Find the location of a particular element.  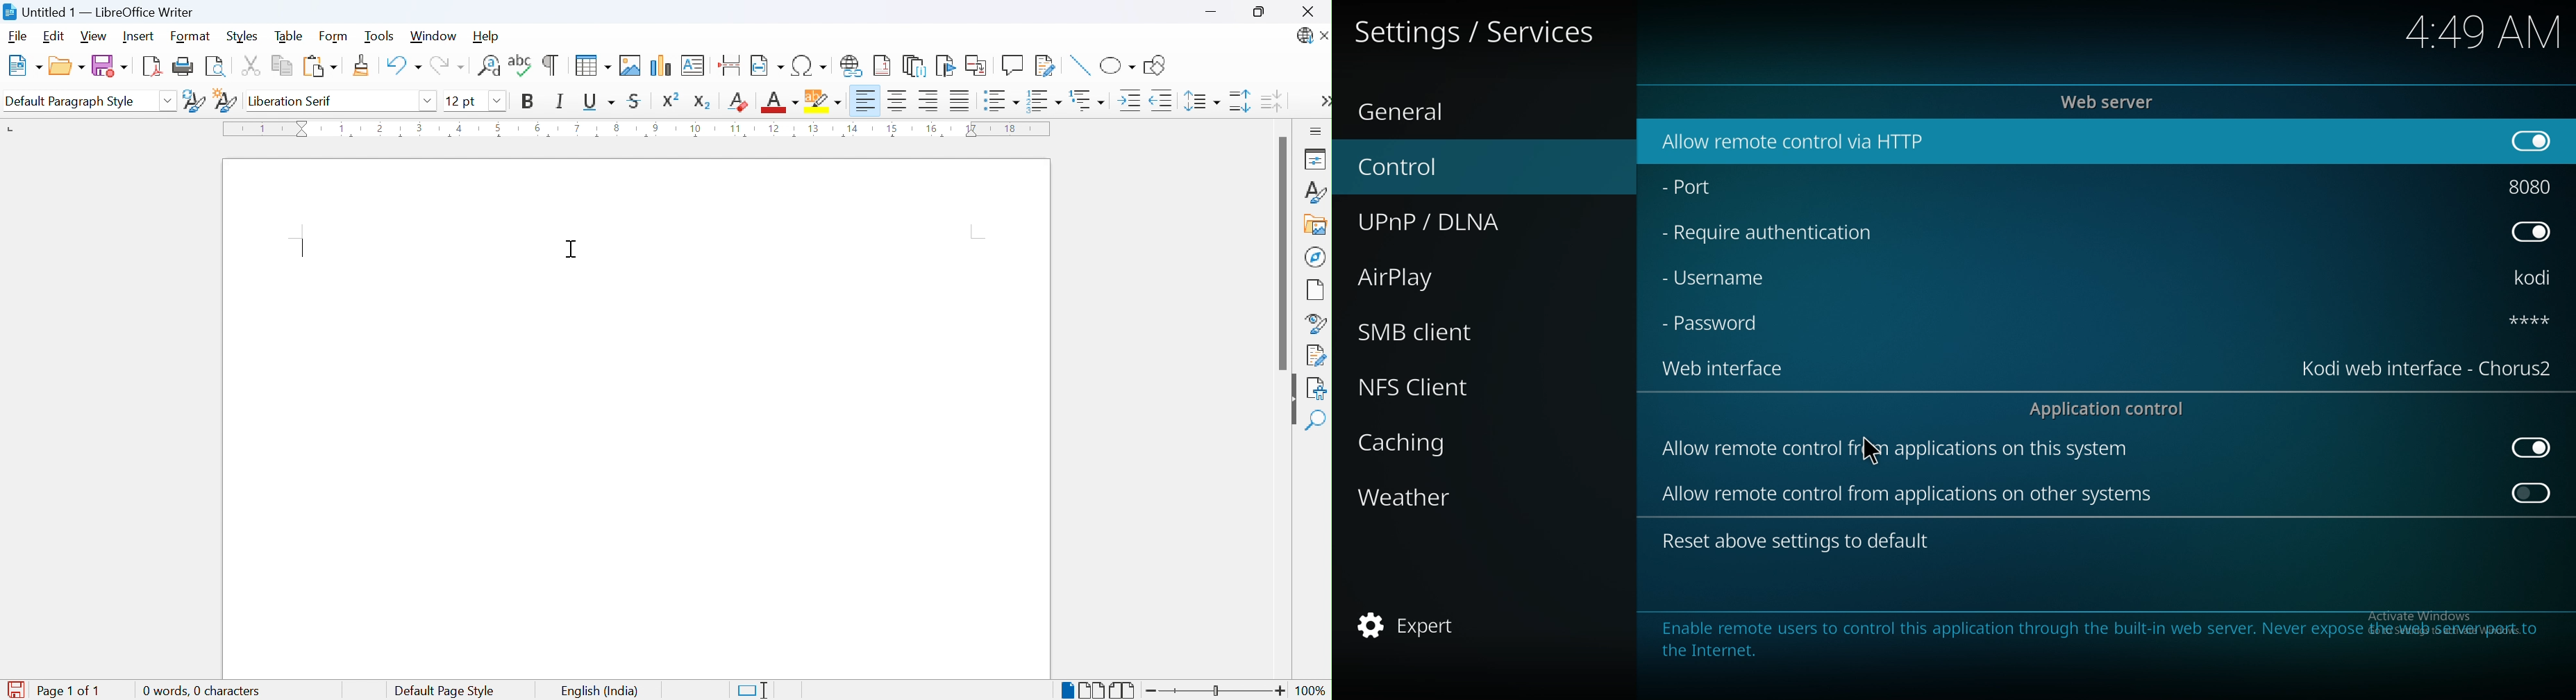

Page is located at coordinates (1315, 290).